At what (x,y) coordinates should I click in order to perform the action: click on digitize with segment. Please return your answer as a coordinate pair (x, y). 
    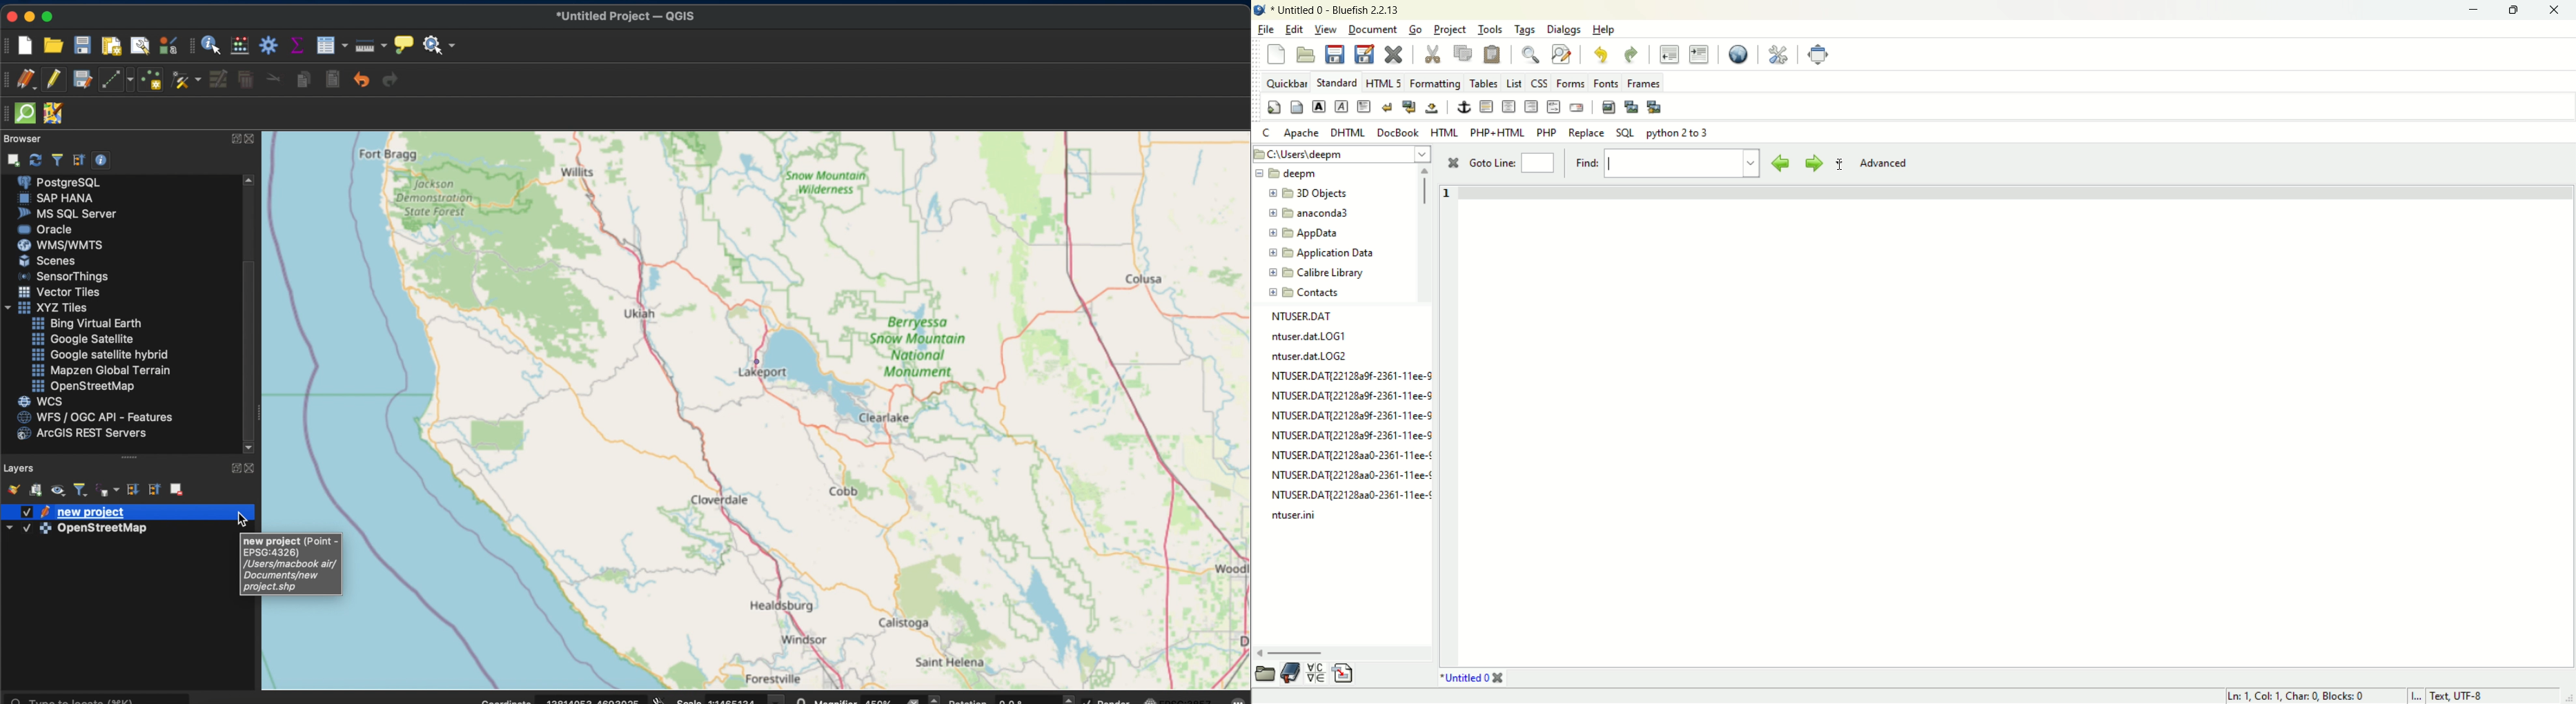
    Looking at the image, I should click on (115, 80).